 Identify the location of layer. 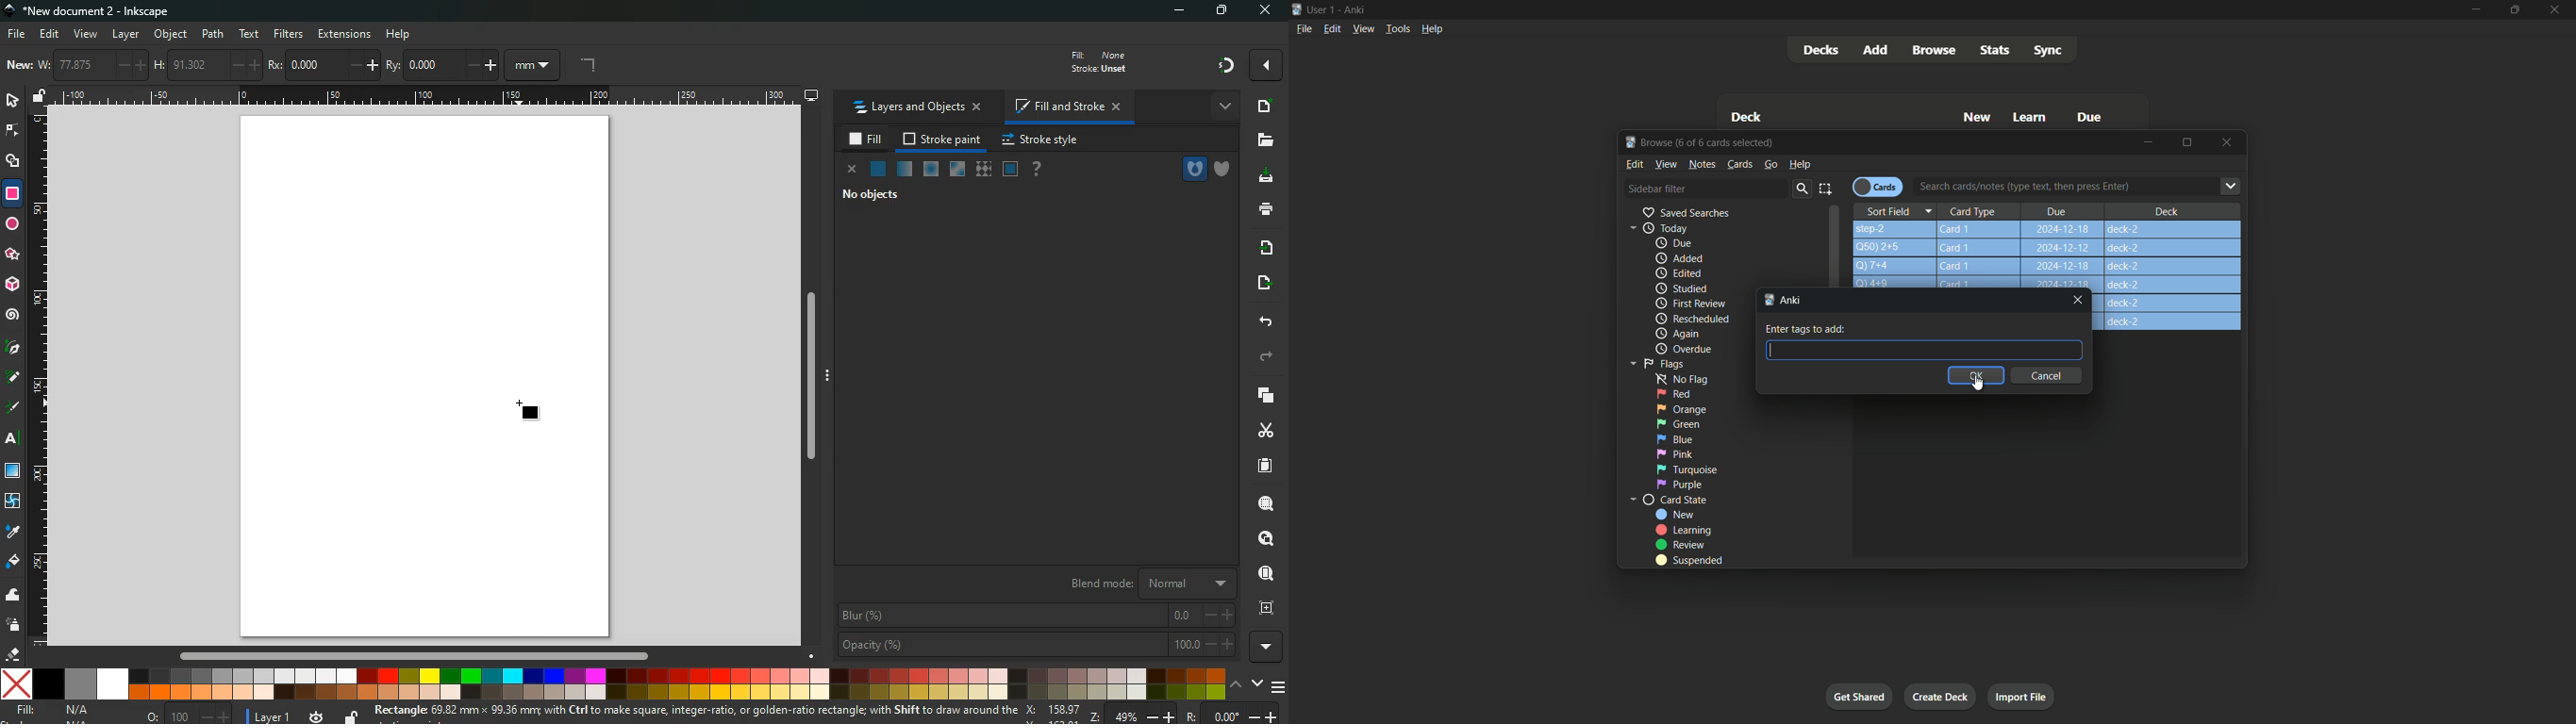
(270, 716).